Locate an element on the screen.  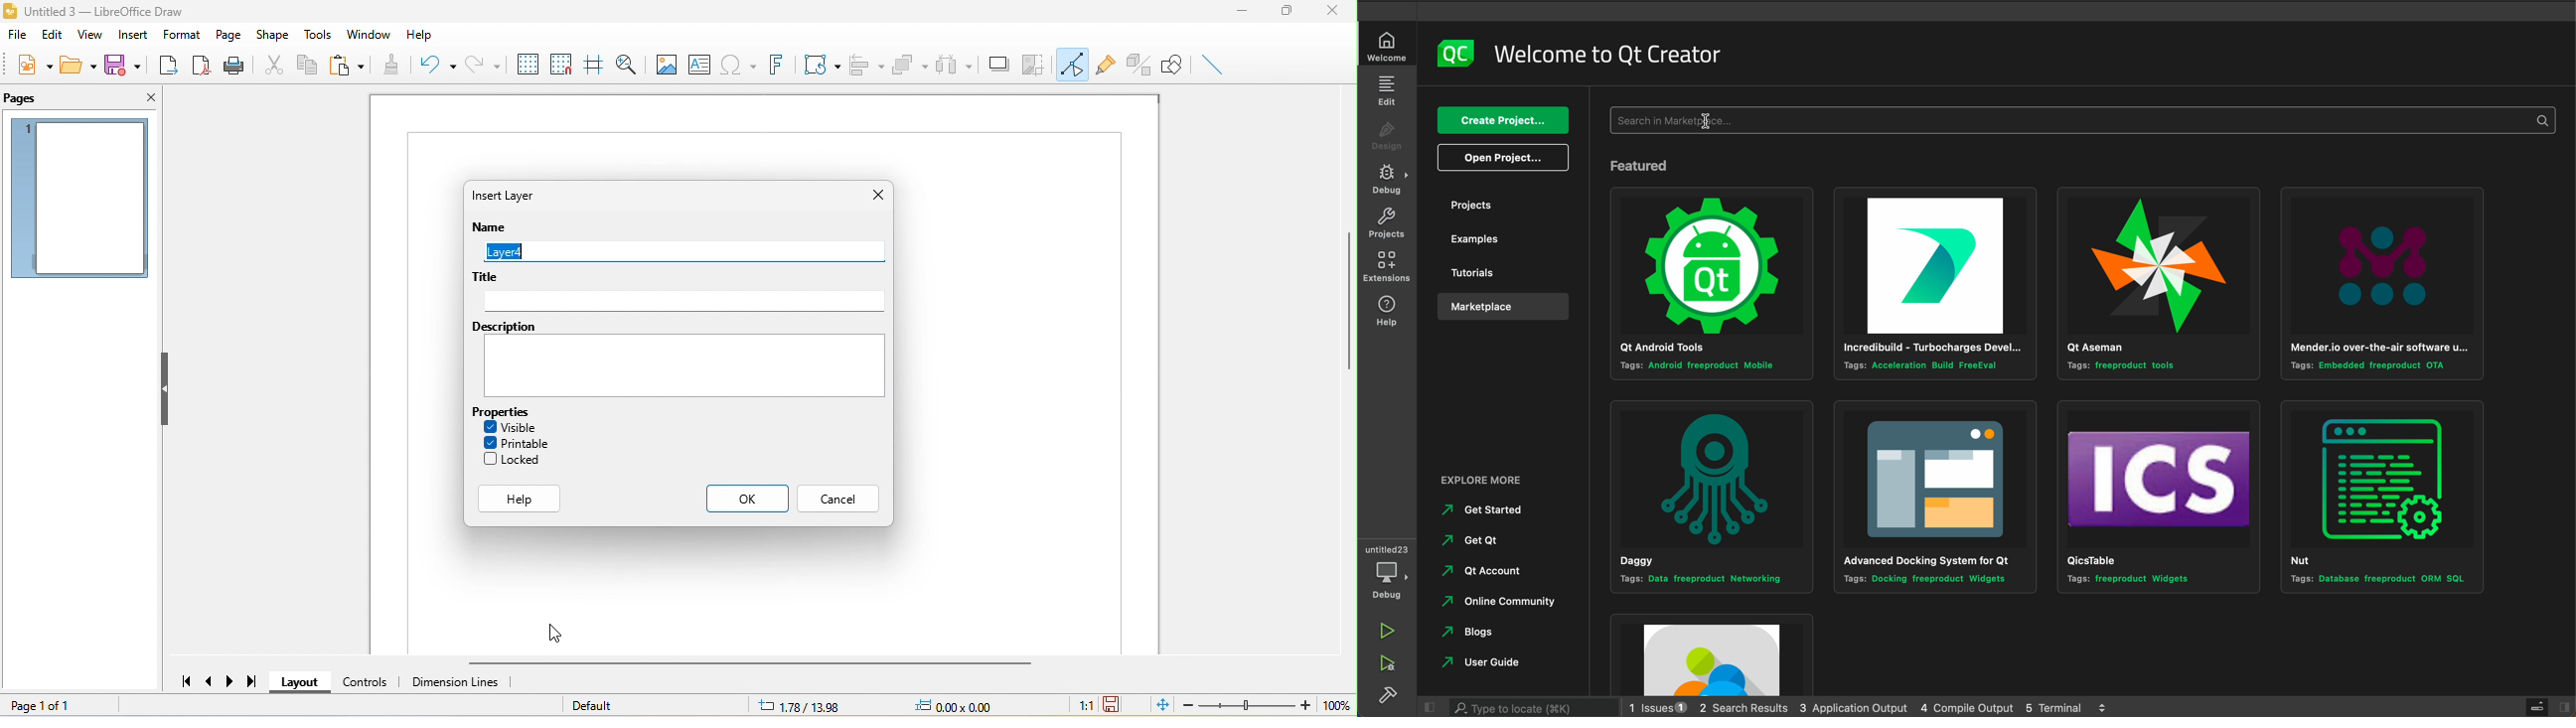
new is located at coordinates (33, 69).